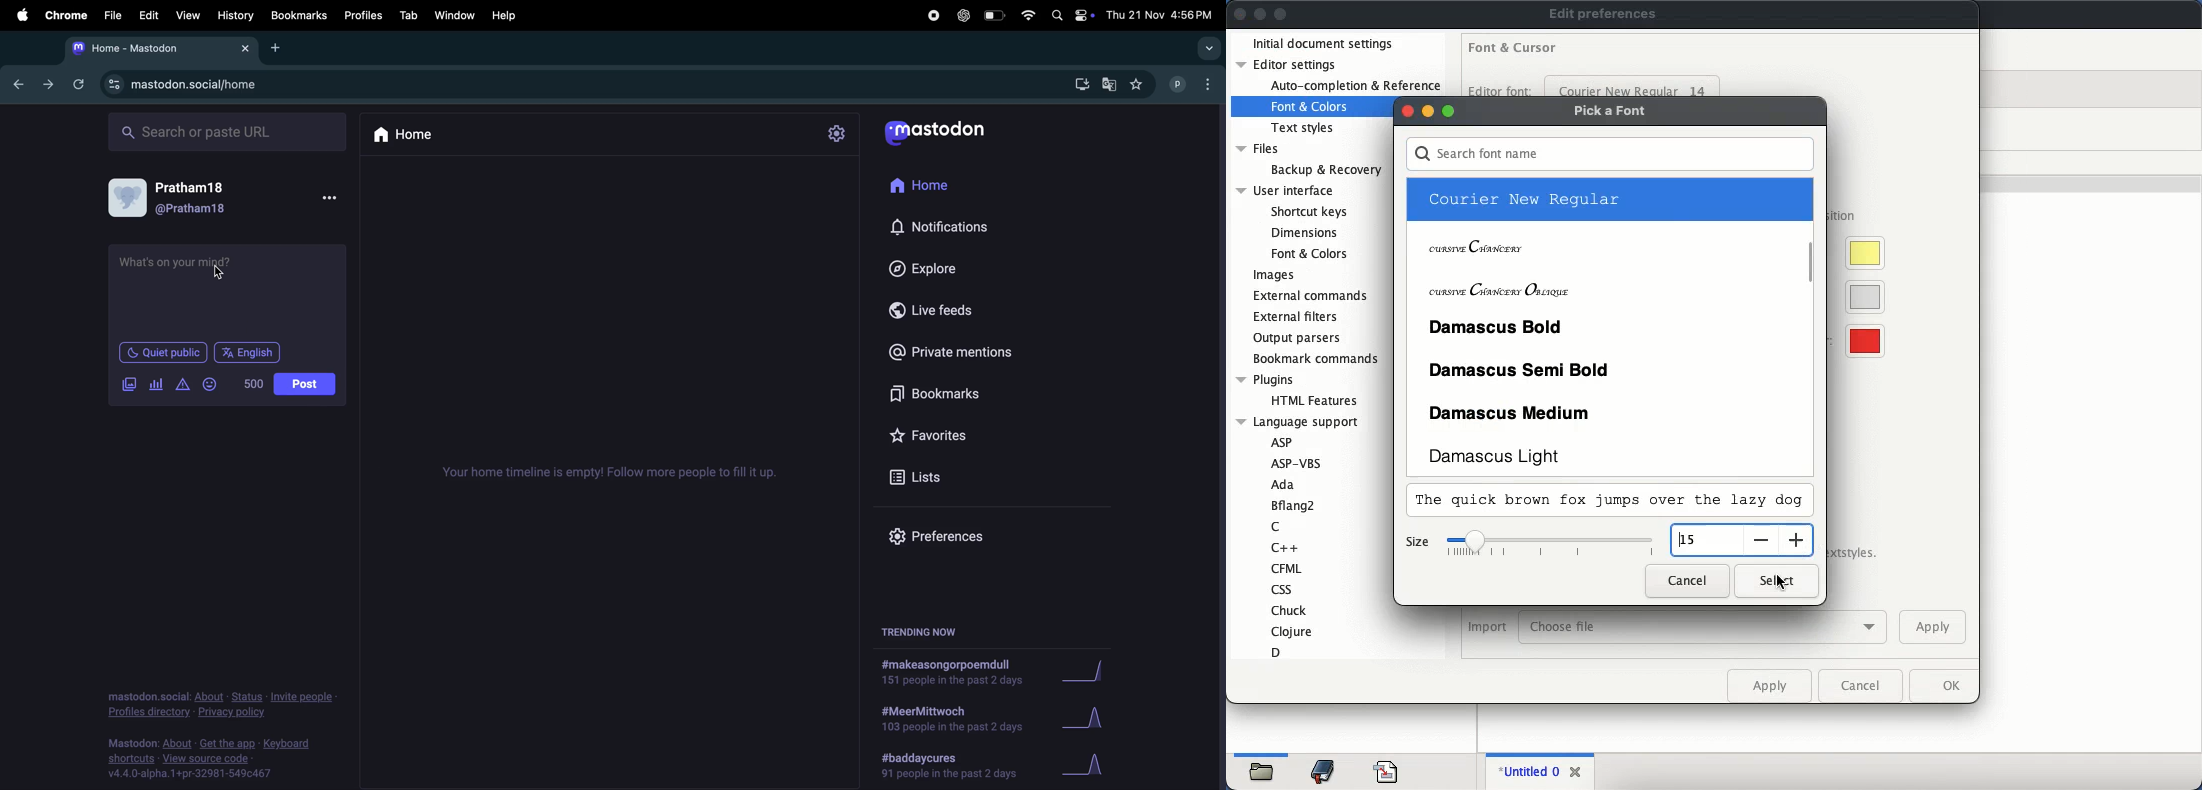  Describe the element at coordinates (62, 15) in the screenshot. I see `chrome` at that location.